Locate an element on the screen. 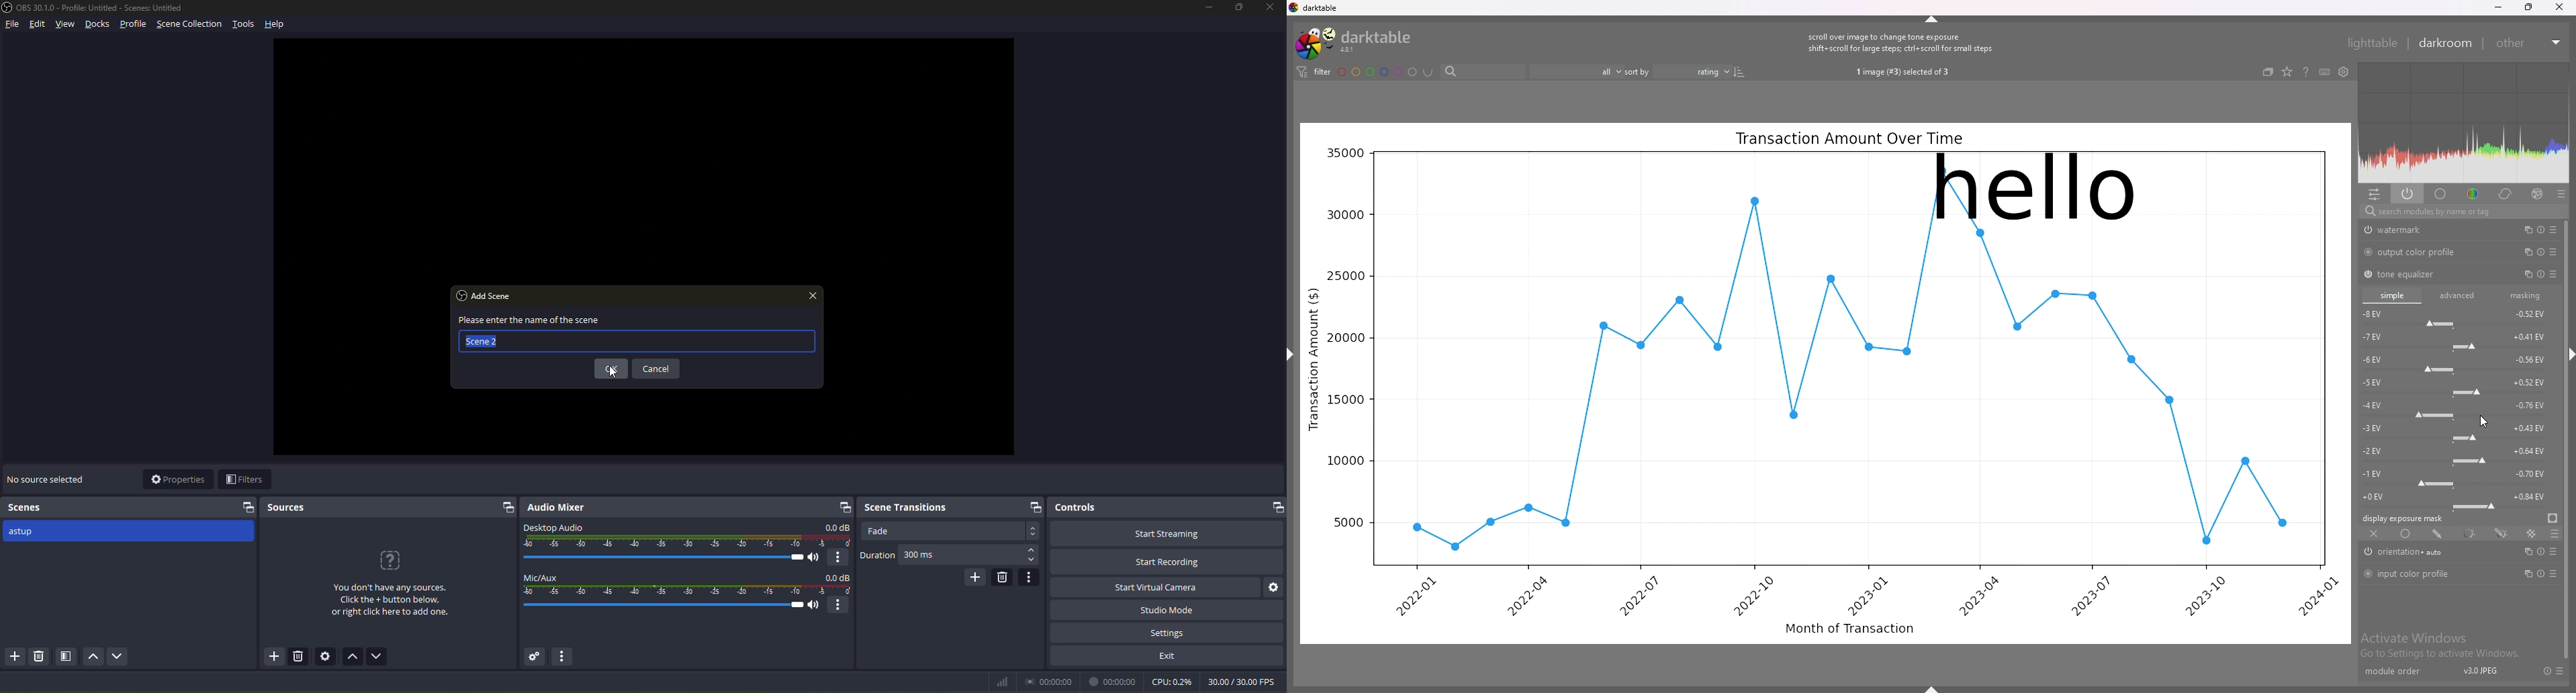  ok is located at coordinates (612, 368).